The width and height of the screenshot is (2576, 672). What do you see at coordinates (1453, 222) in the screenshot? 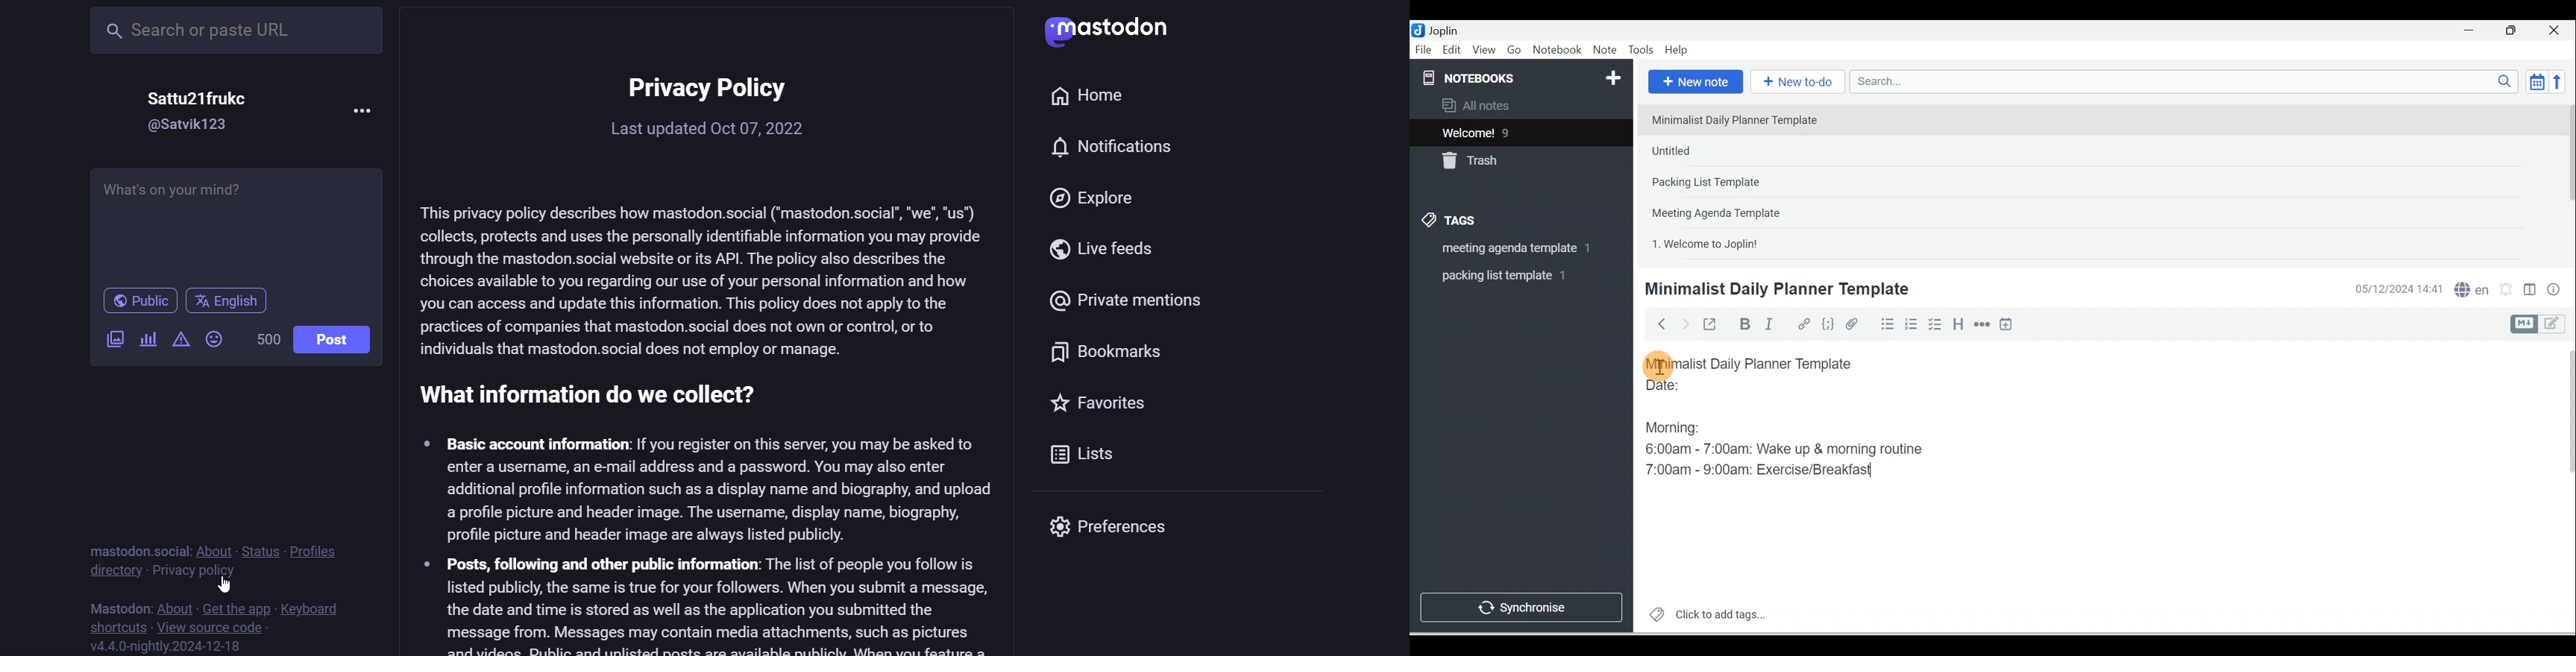
I see `Tags` at bounding box center [1453, 222].